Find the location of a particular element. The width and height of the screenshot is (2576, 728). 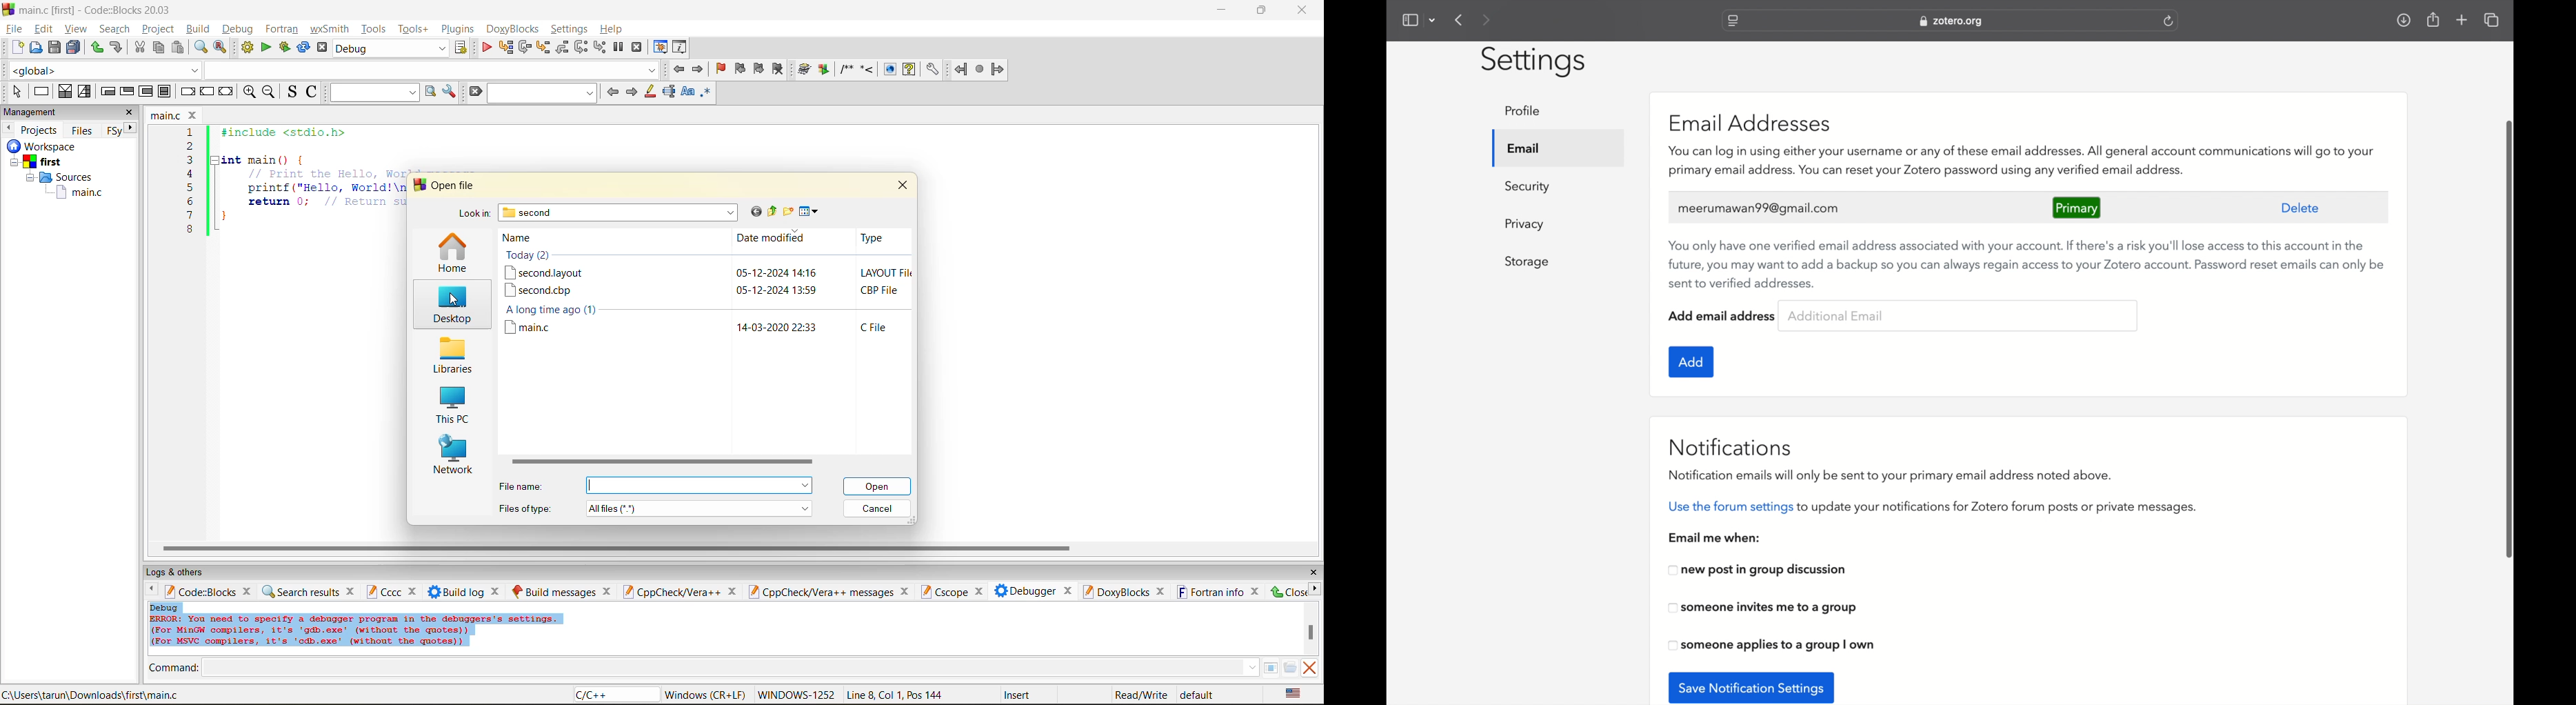

close is located at coordinates (607, 591).